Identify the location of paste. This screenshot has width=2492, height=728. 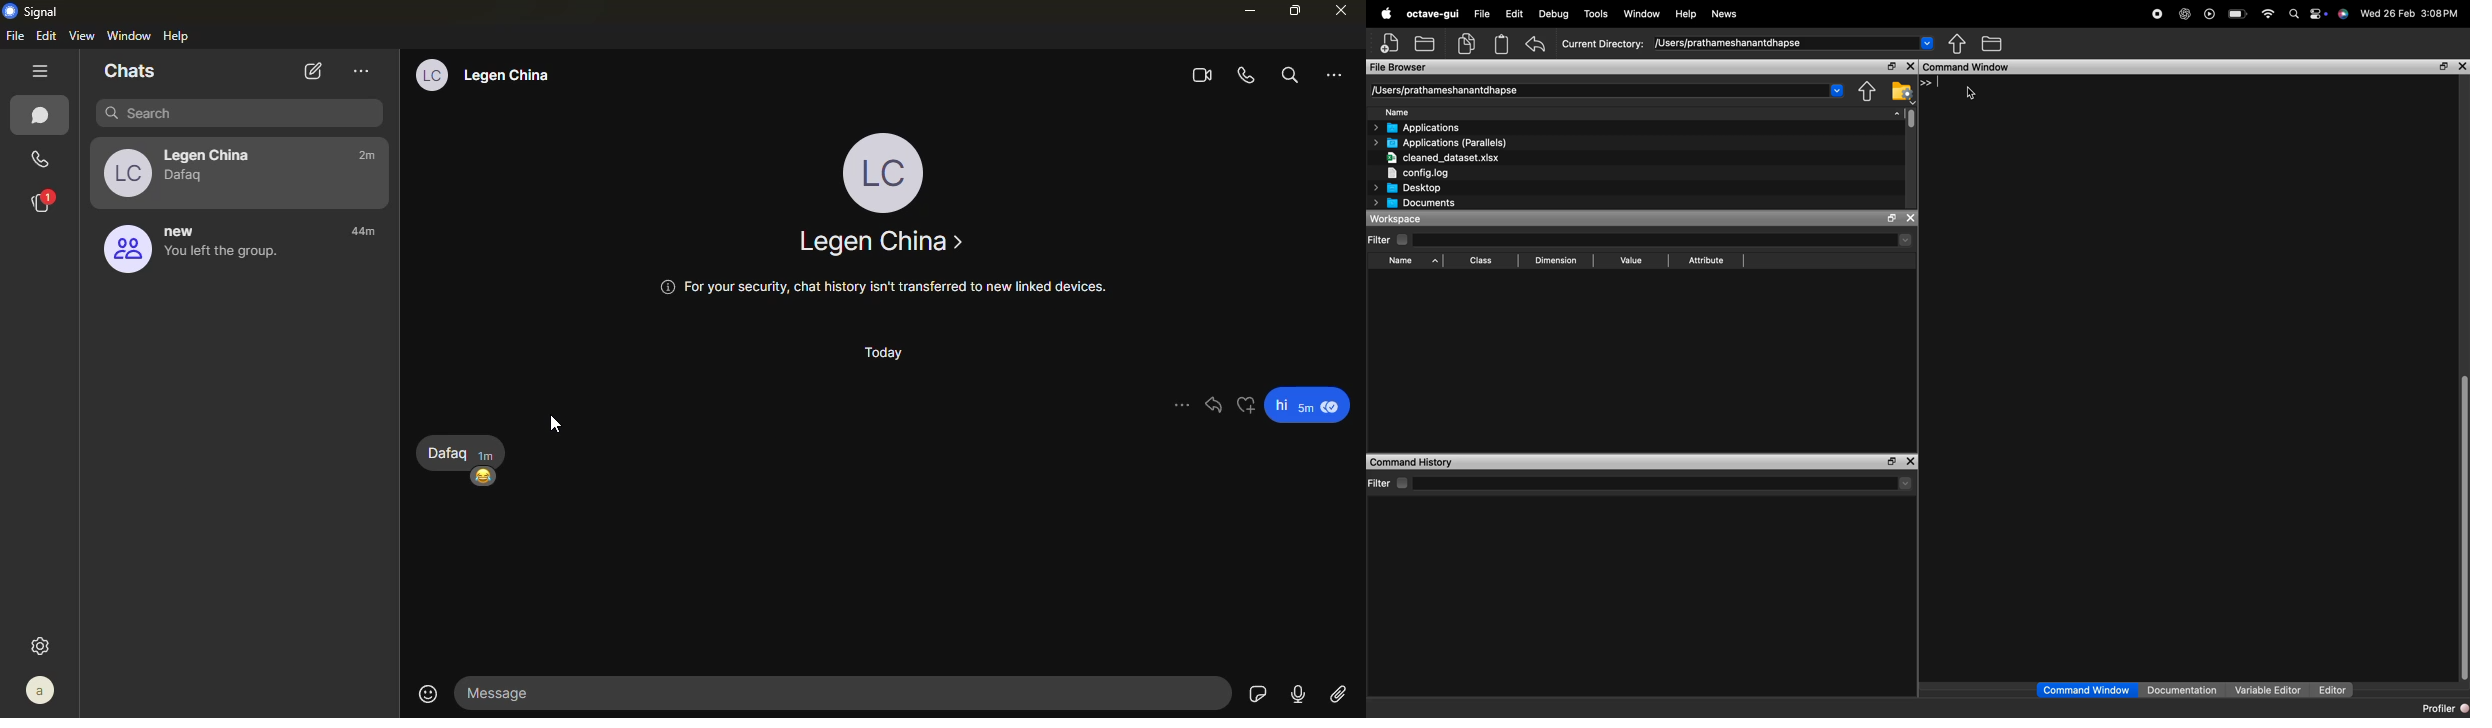
(1500, 45).